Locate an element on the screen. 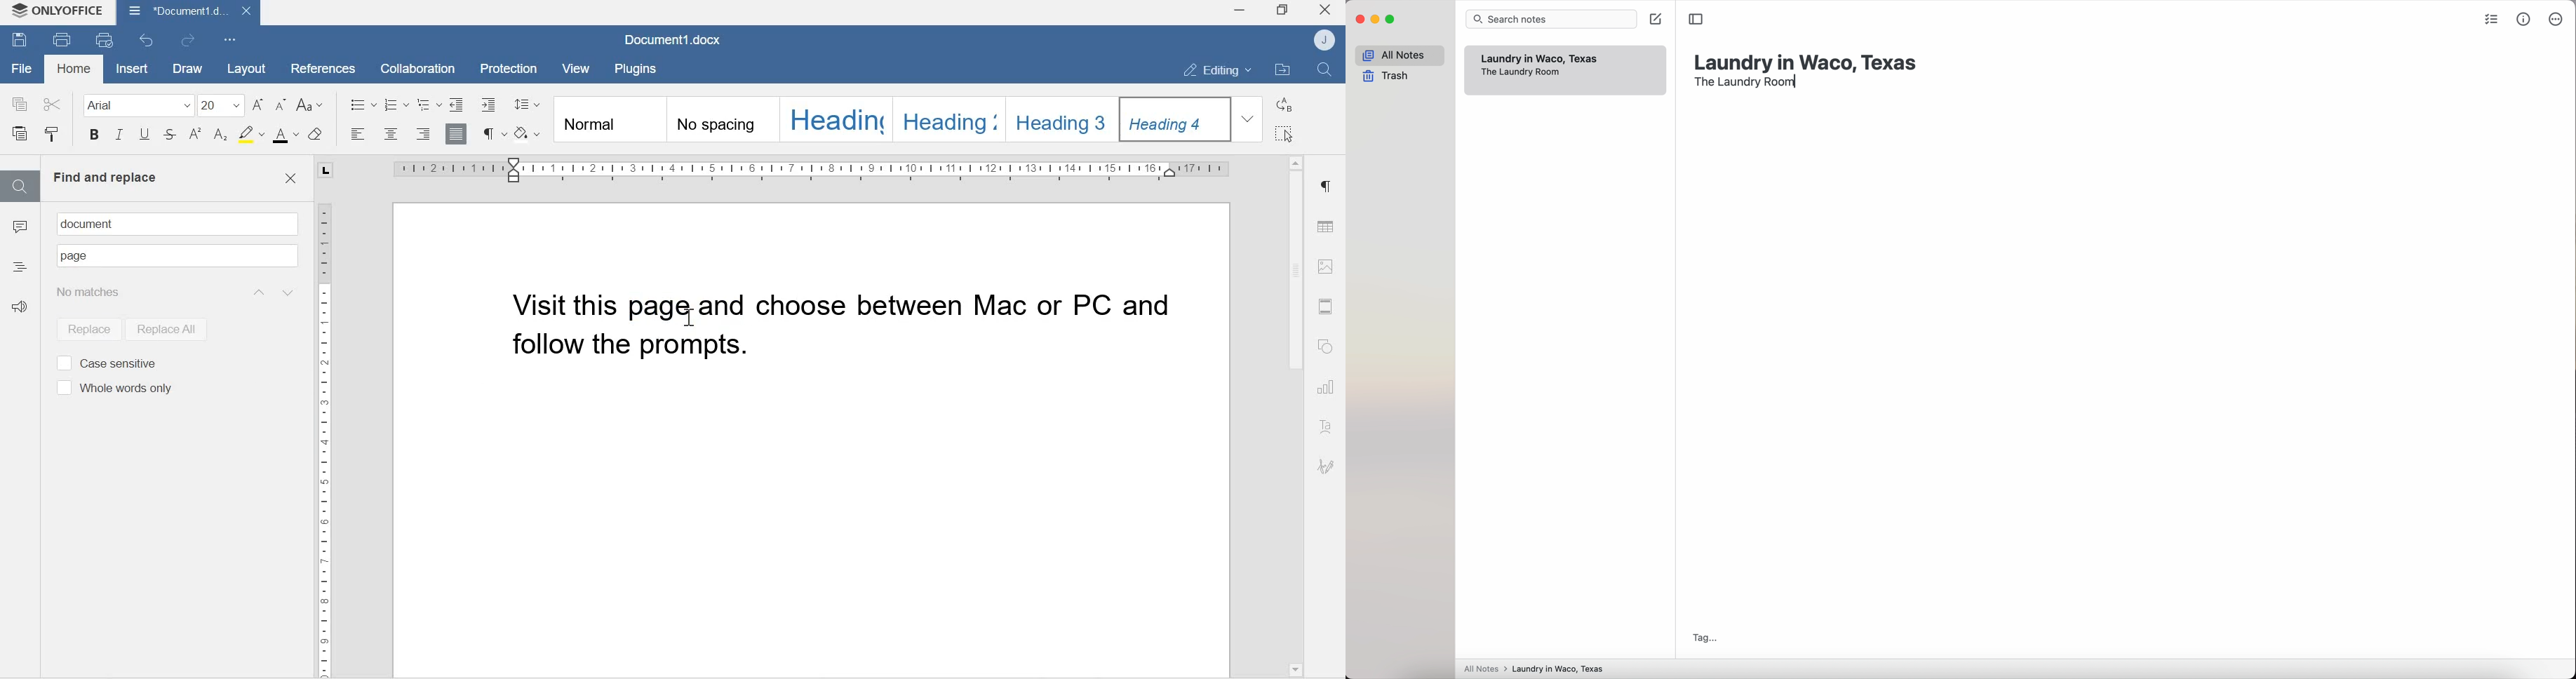 The height and width of the screenshot is (700, 2576). Onlyoffice is located at coordinates (58, 12).